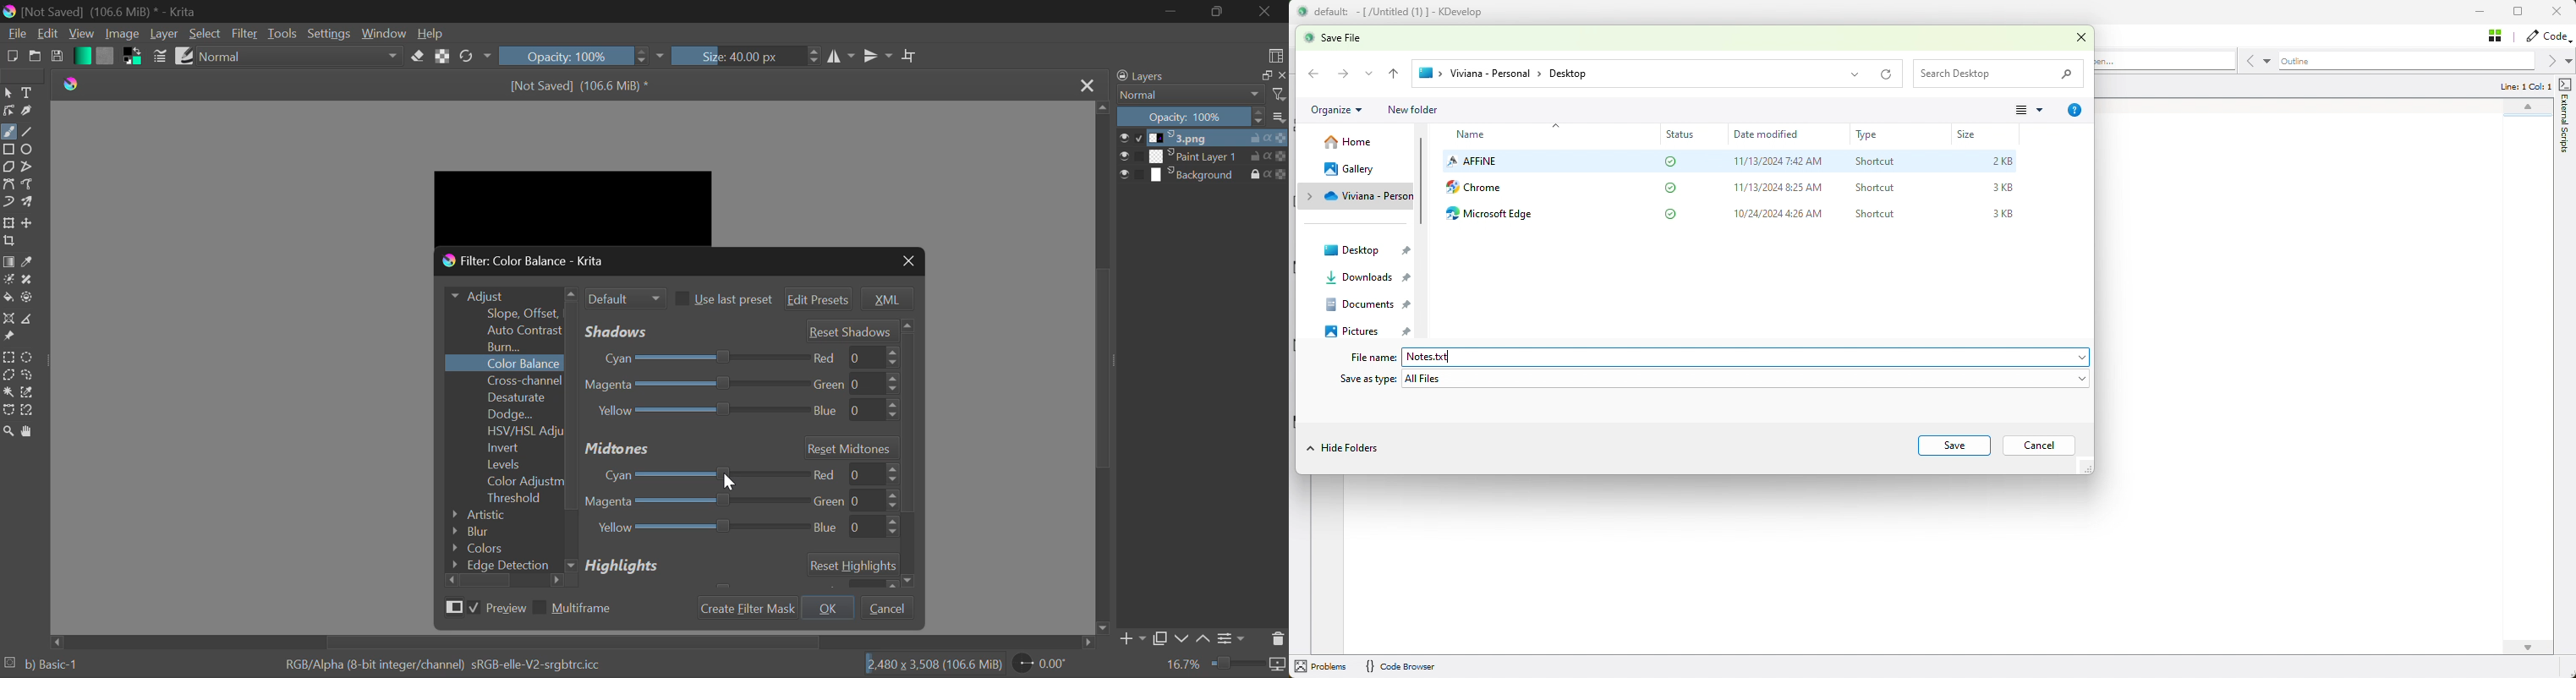  Describe the element at coordinates (726, 478) in the screenshot. I see `MOUSE_DOWN Cursor Position` at that location.